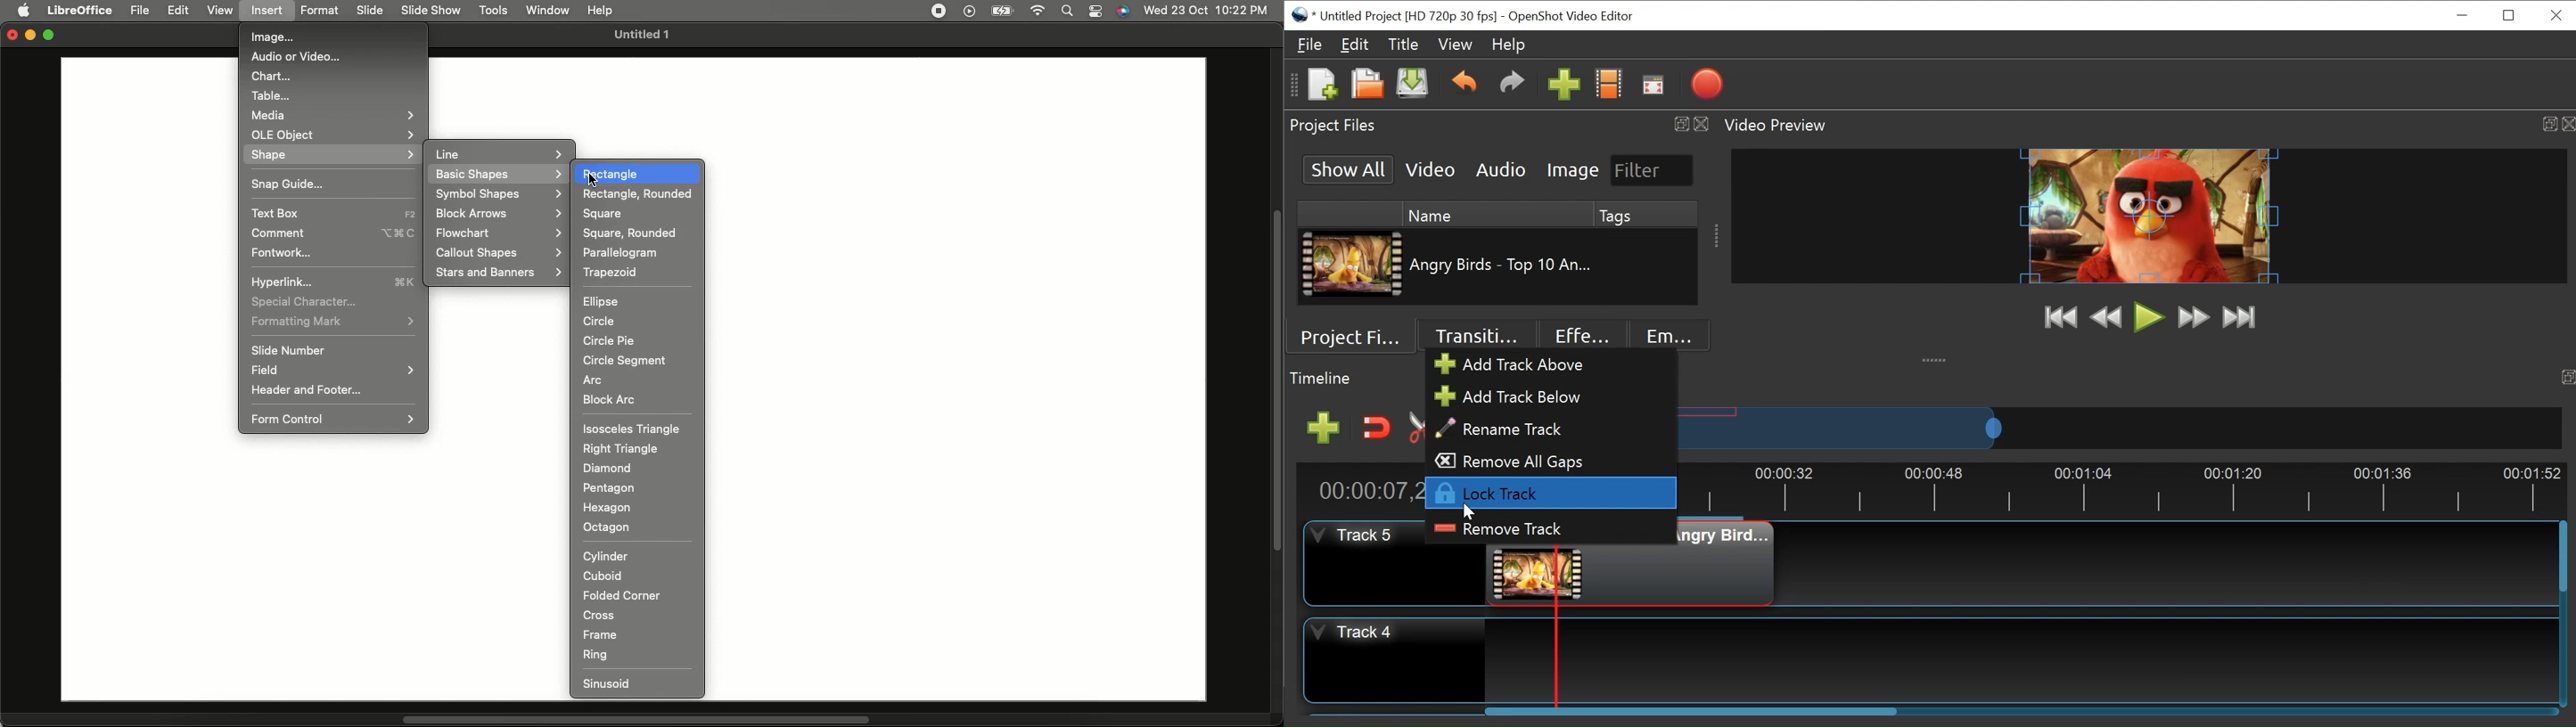 Image resolution: width=2576 pixels, height=728 pixels. I want to click on Isosceles triangle, so click(633, 429).